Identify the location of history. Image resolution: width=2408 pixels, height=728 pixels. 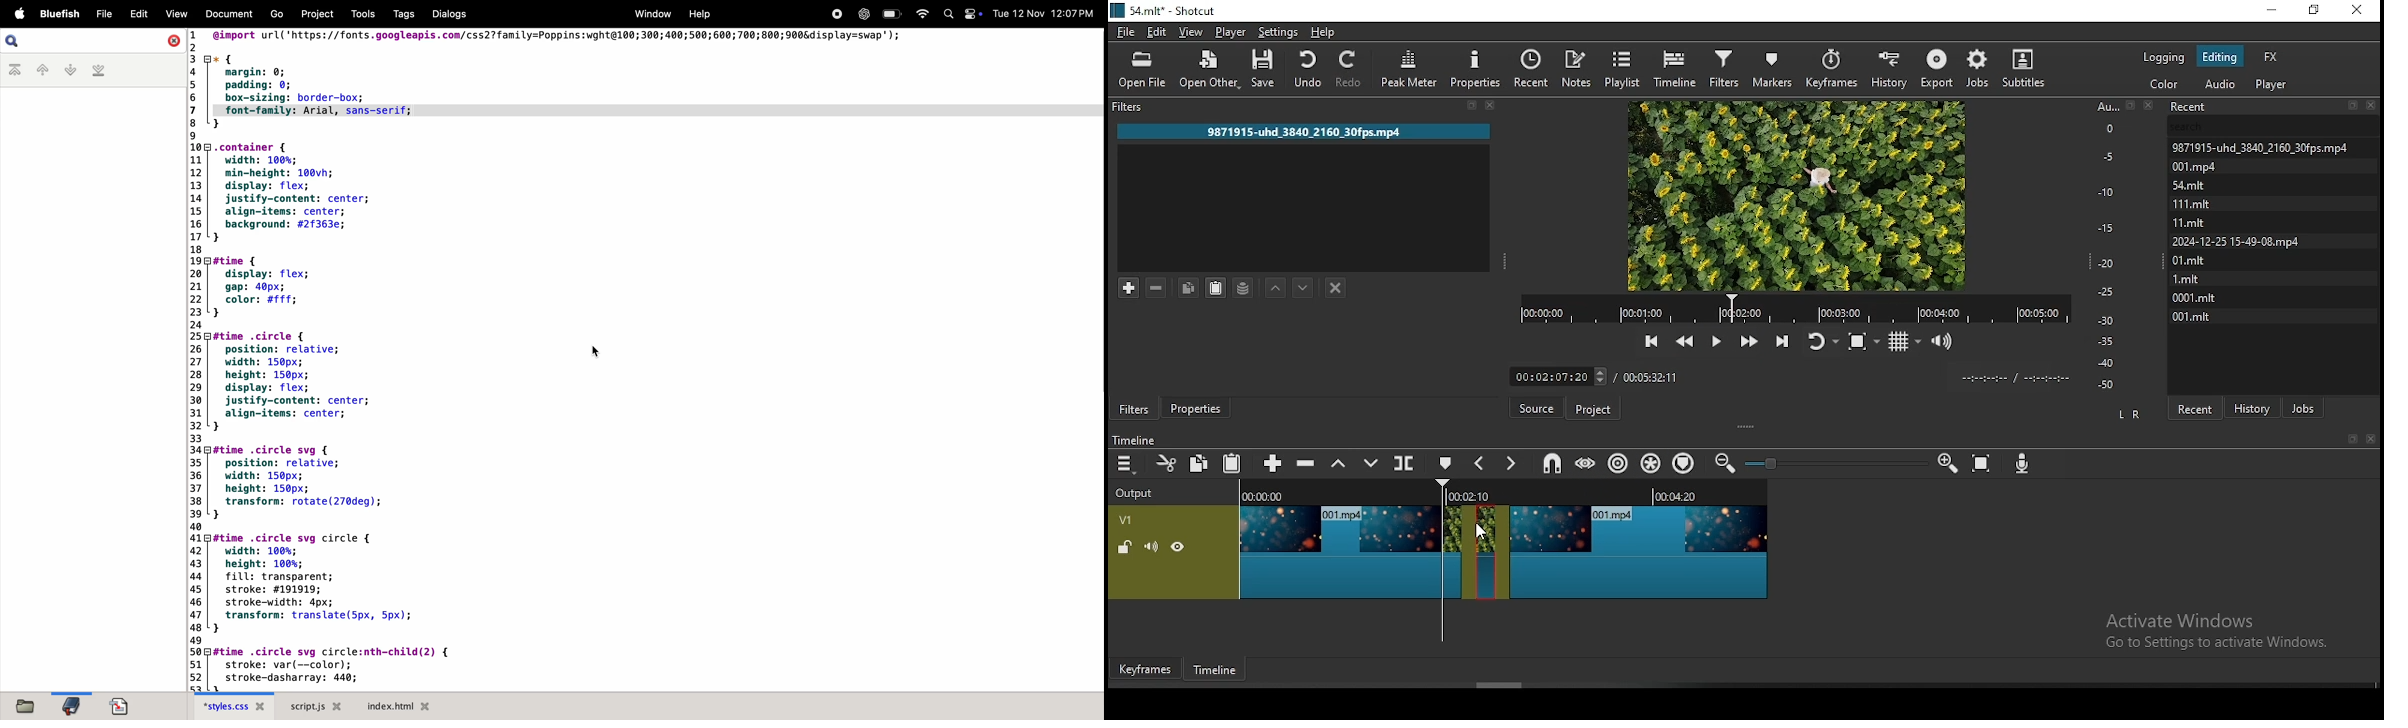
(2254, 407).